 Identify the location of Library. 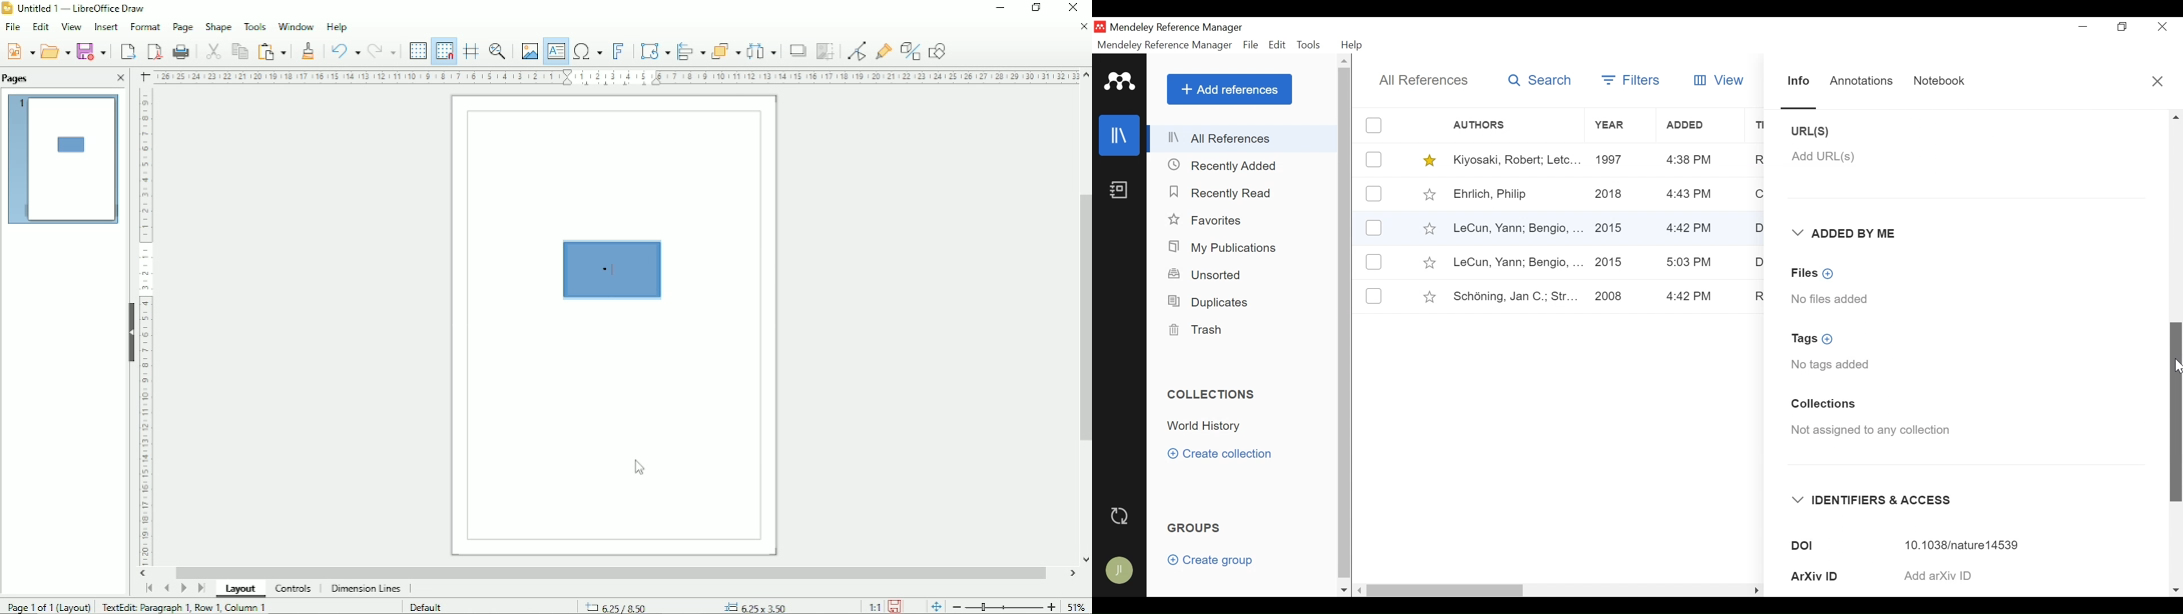
(1120, 135).